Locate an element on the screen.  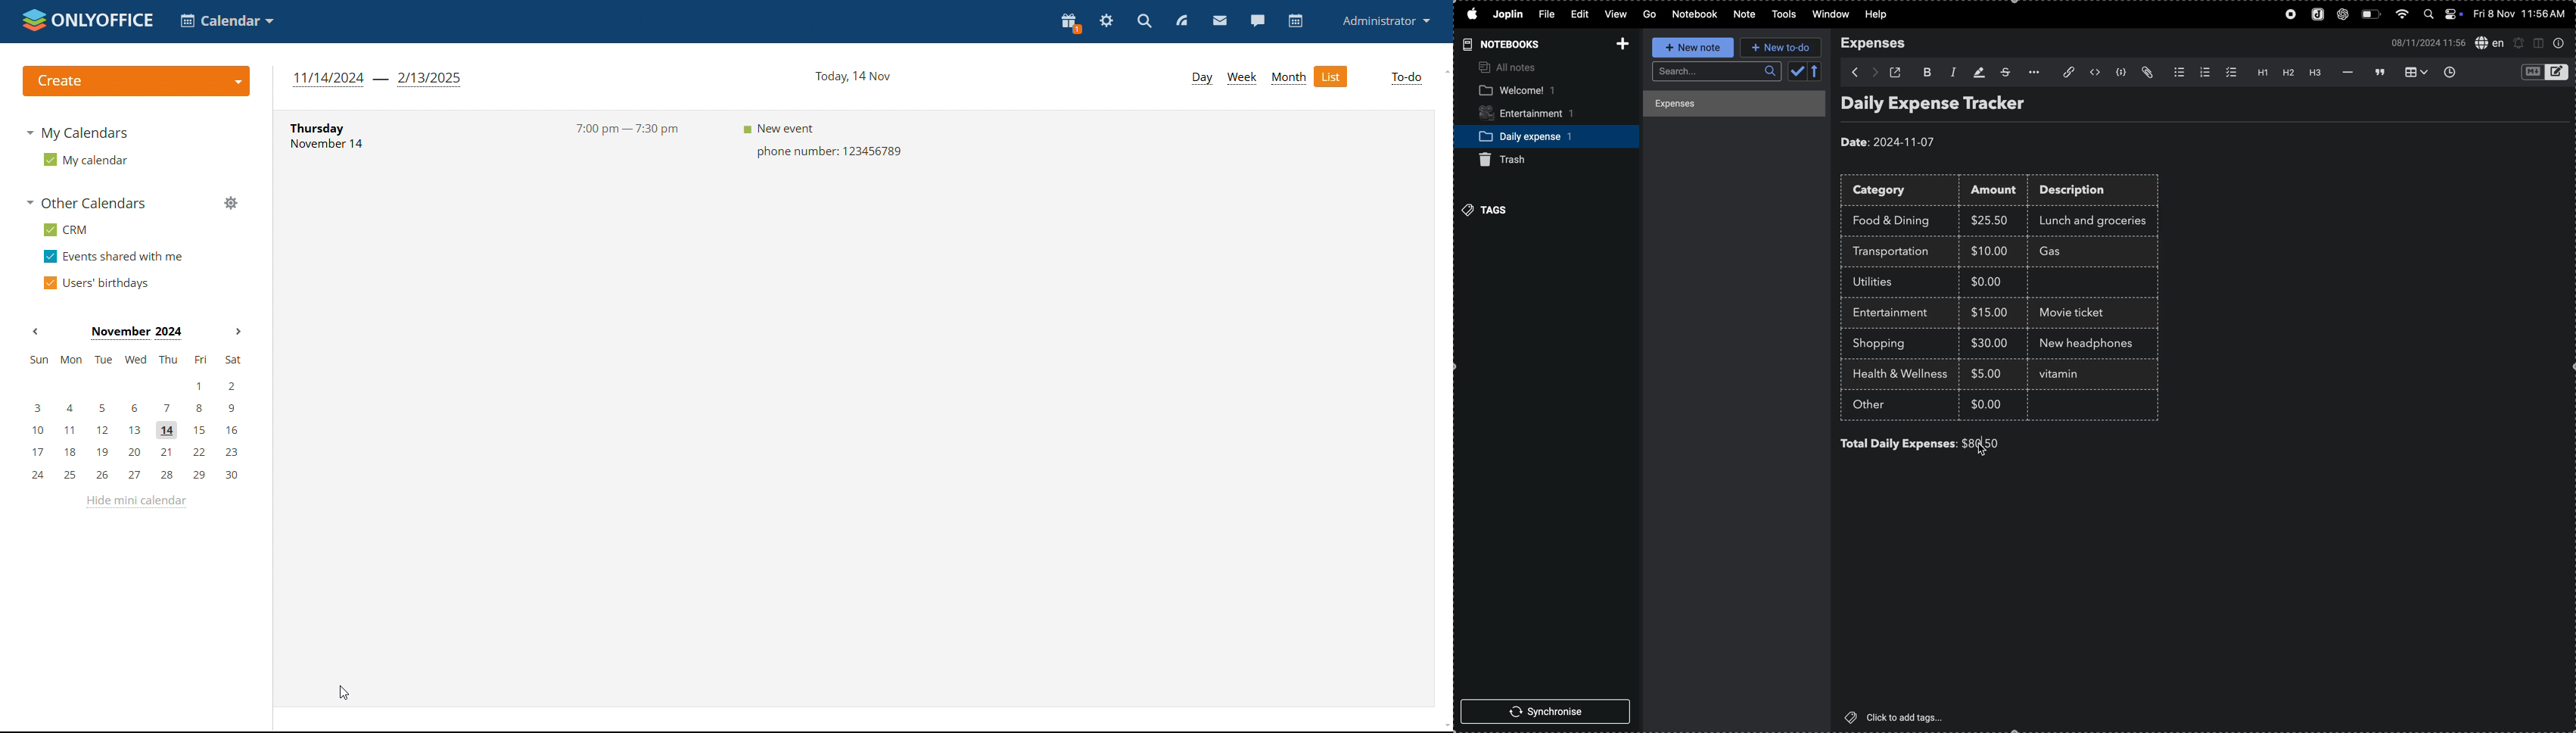
entertainment is located at coordinates (1895, 313).